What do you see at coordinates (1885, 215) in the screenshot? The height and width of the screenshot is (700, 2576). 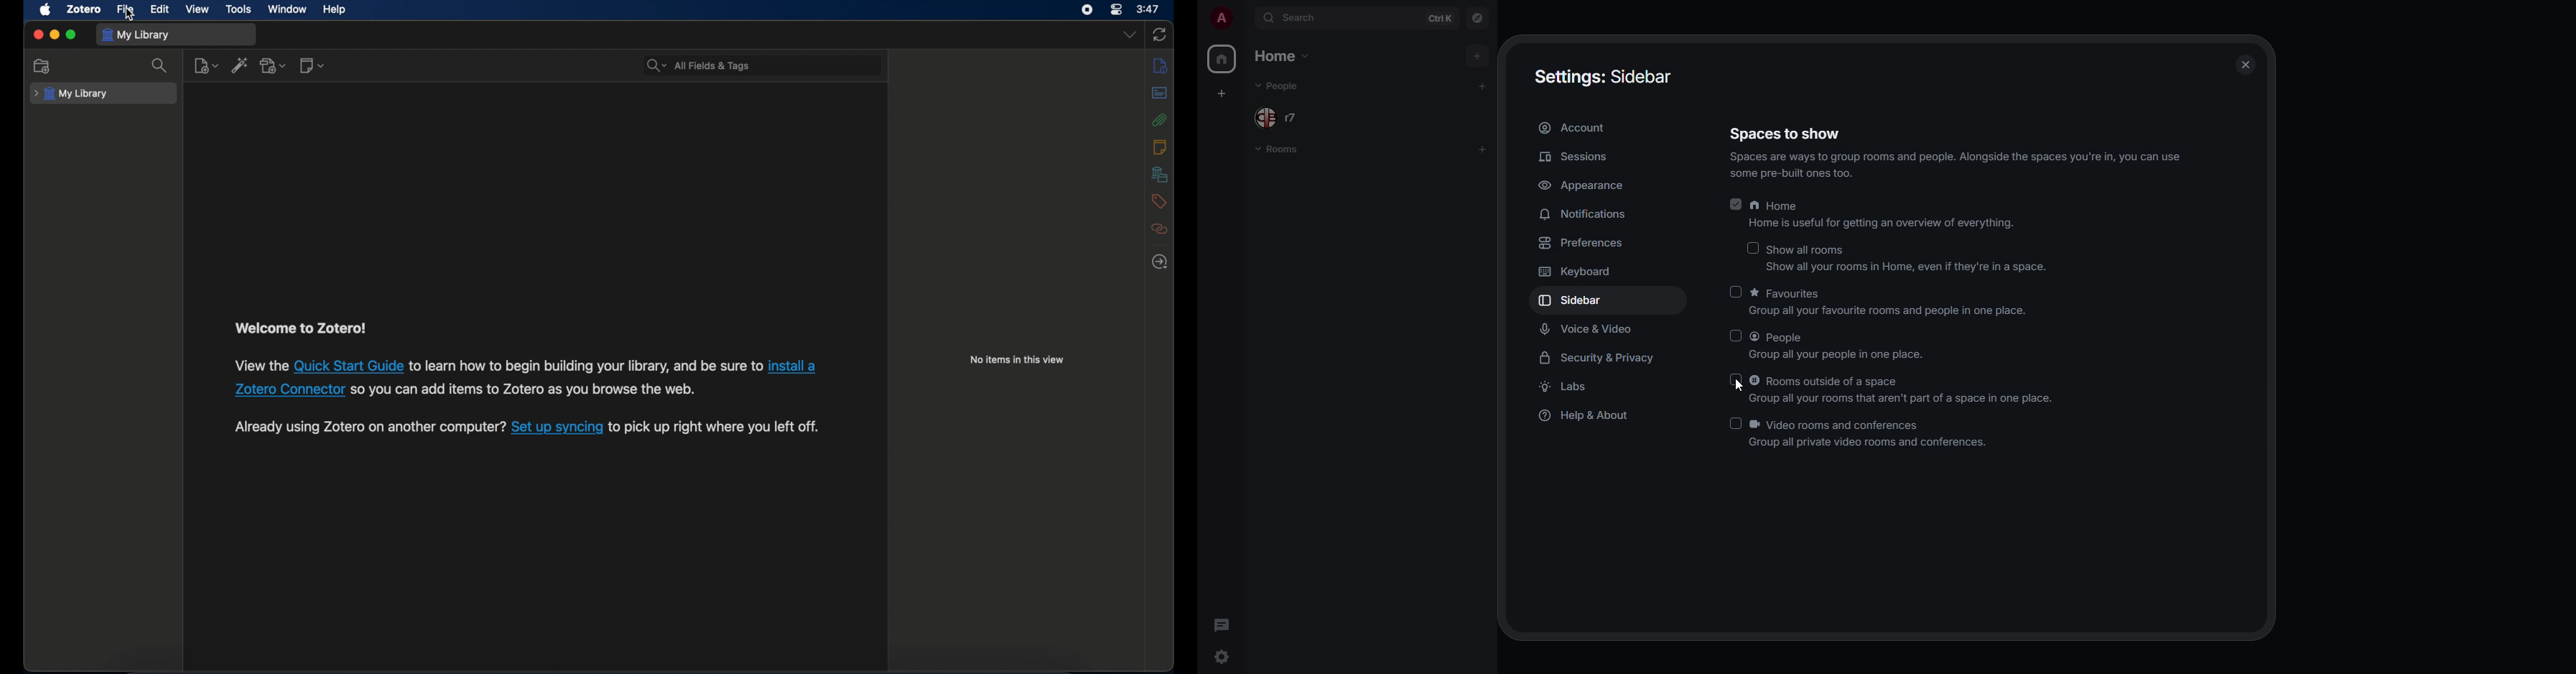 I see `Home Home is useful for getting an overview of everything.` at bounding box center [1885, 215].